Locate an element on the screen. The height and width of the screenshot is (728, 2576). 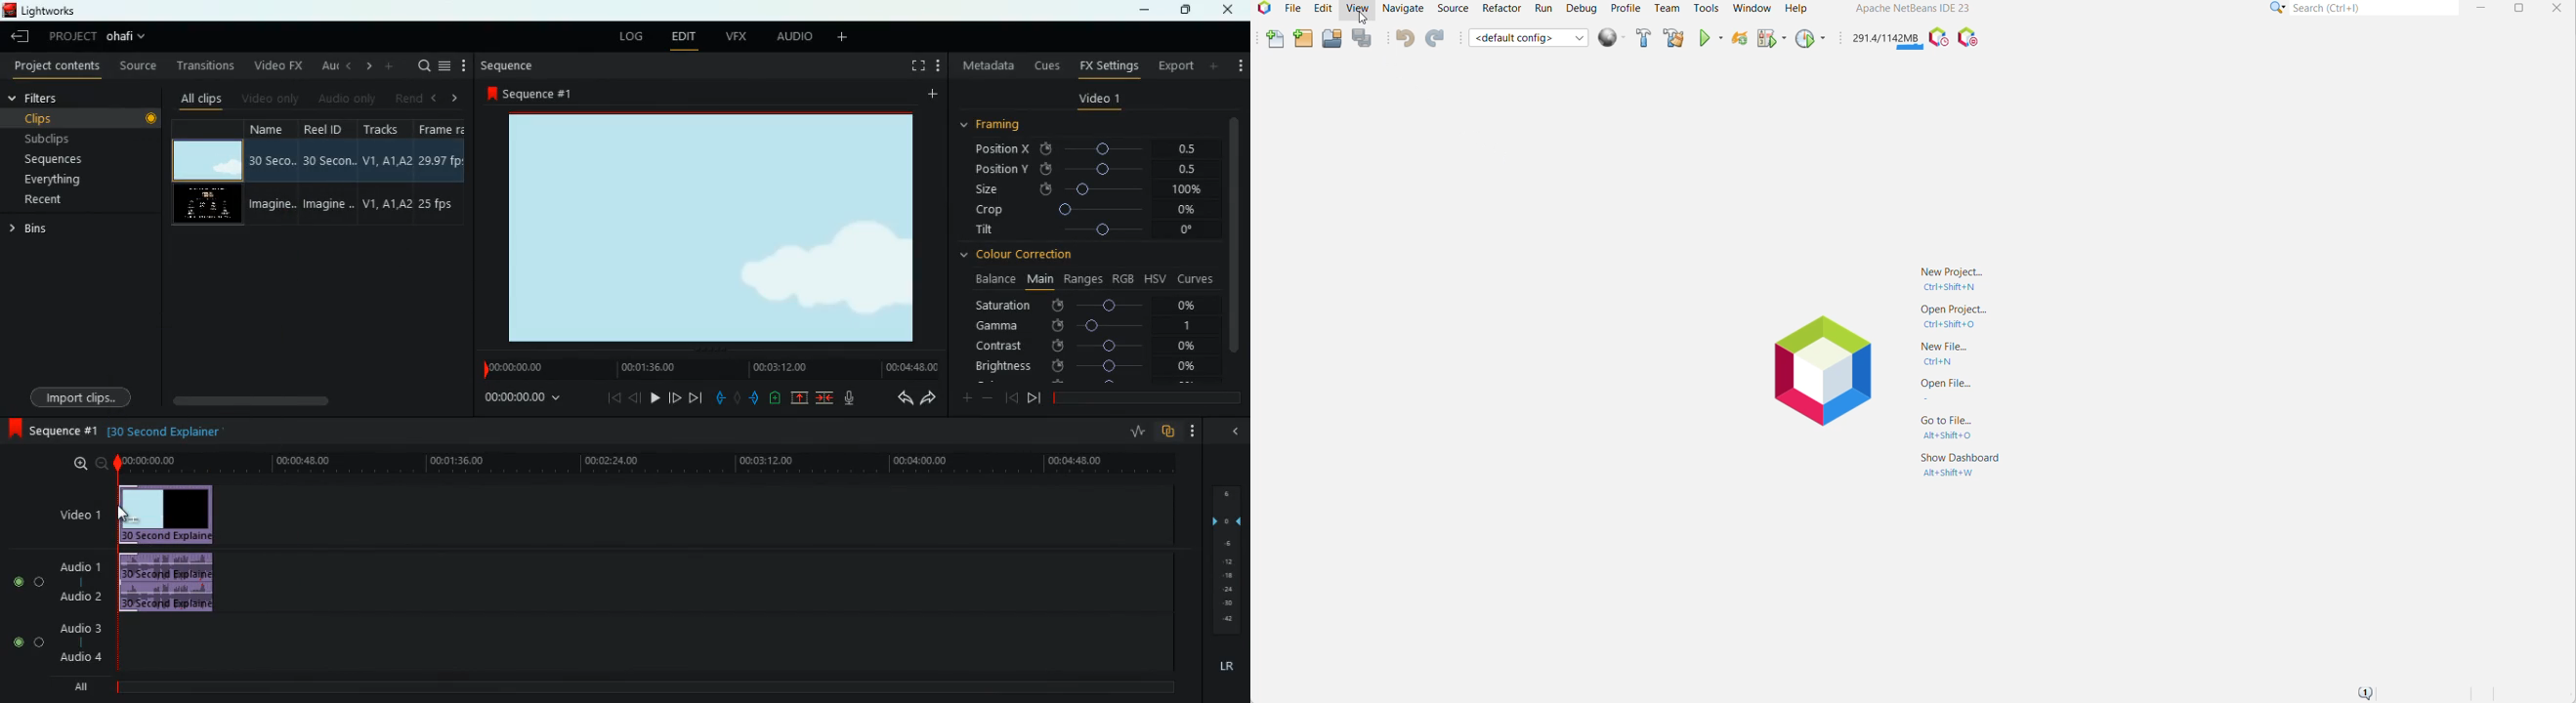
clips is located at coordinates (72, 118).